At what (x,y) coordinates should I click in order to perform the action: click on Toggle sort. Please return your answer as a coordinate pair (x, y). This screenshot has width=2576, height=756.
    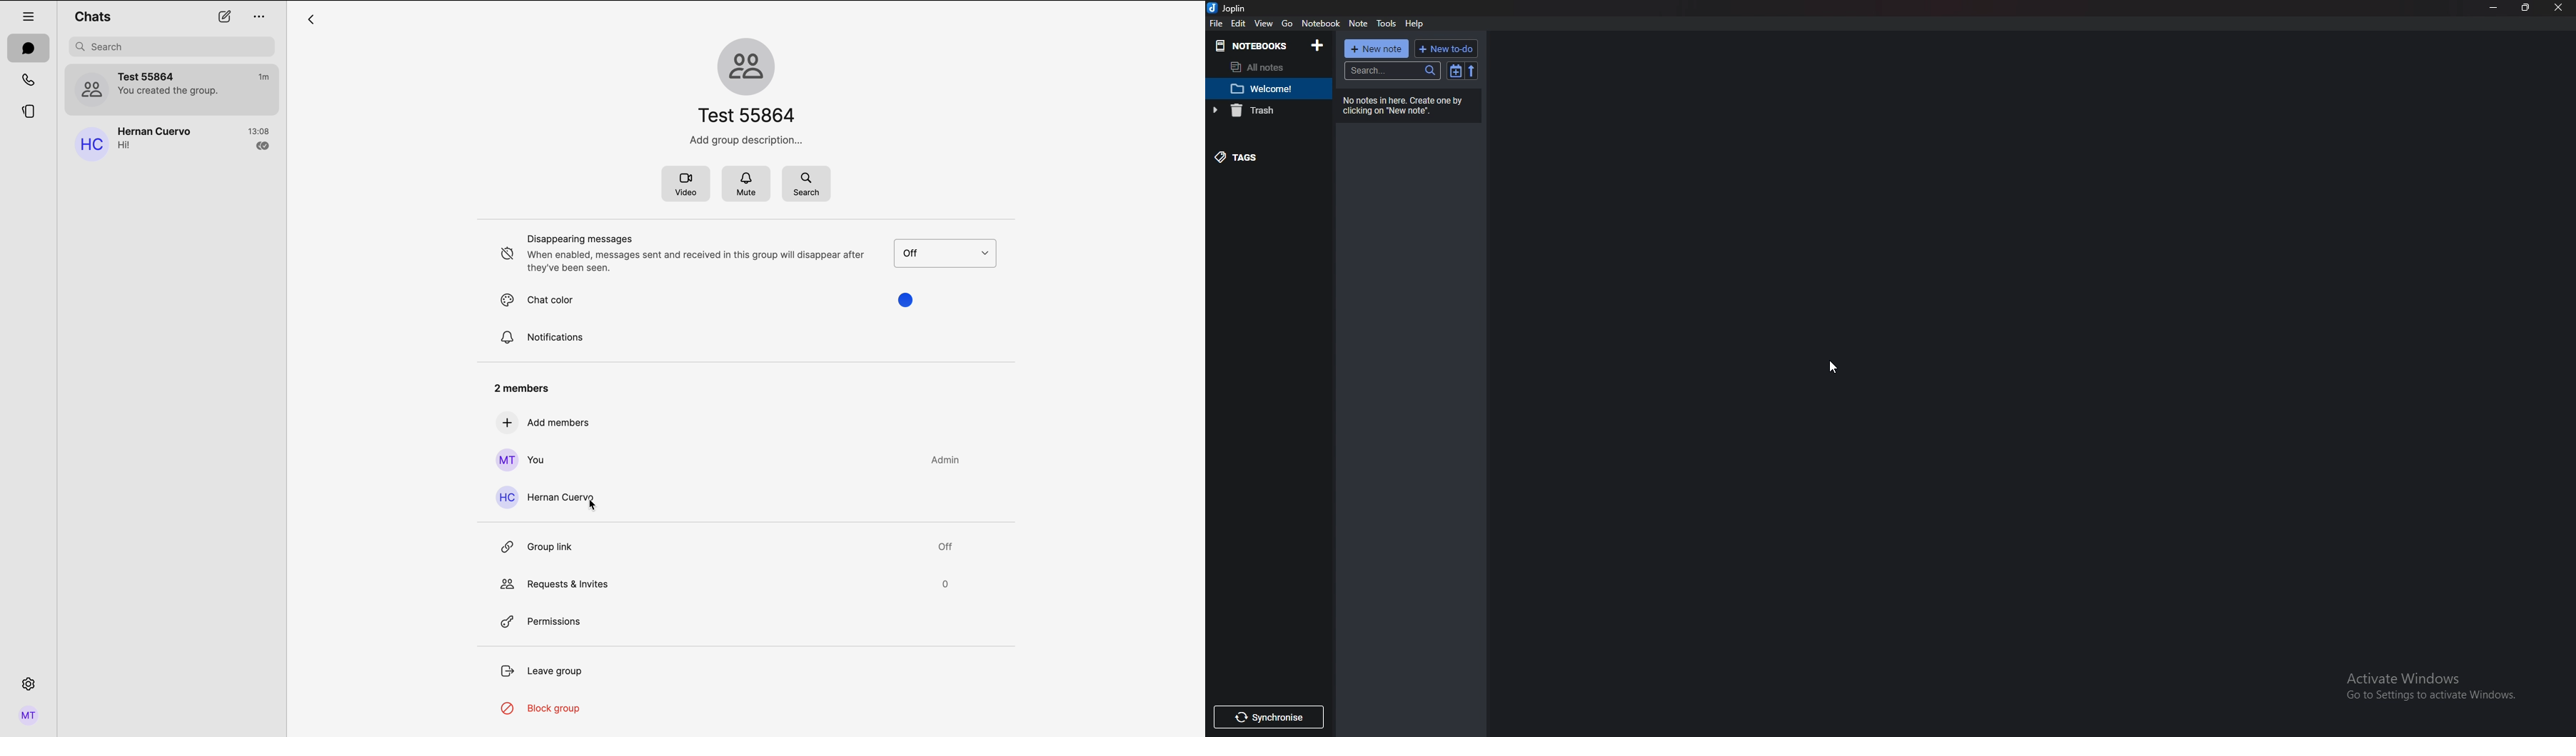
    Looking at the image, I should click on (1456, 71).